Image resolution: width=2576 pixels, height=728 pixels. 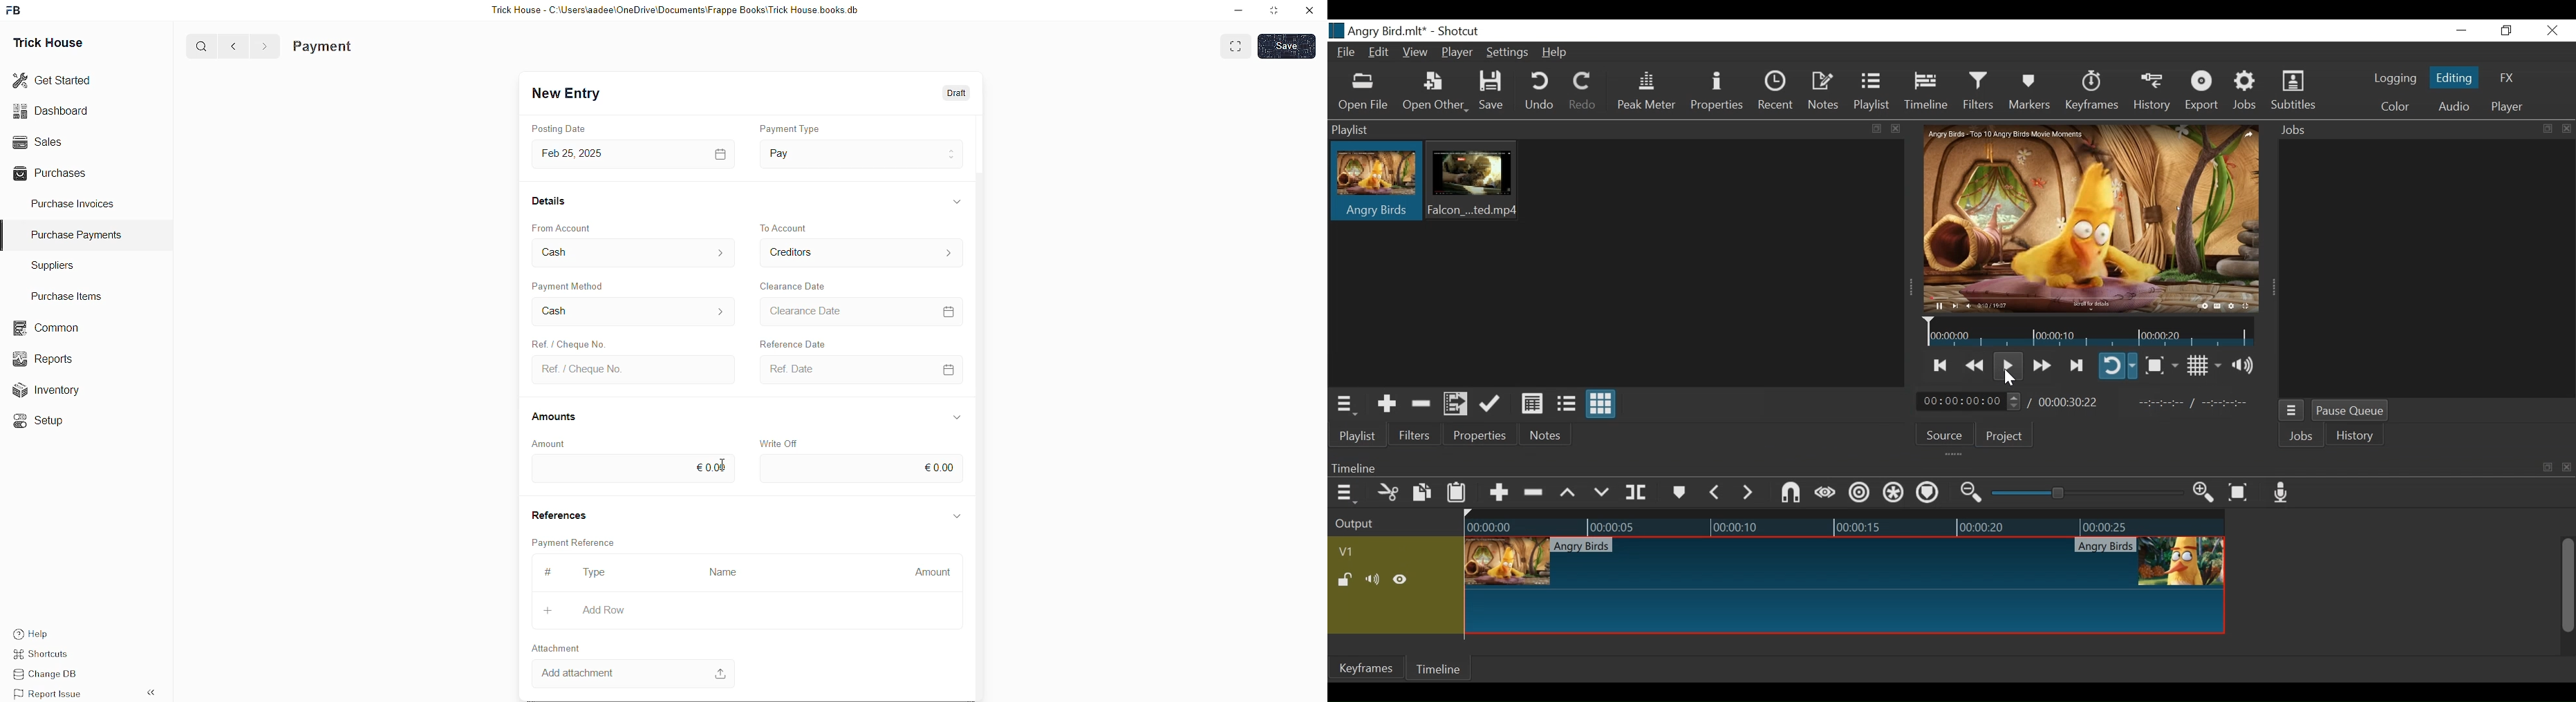 What do you see at coordinates (1565, 402) in the screenshot?
I see `View as files` at bounding box center [1565, 402].